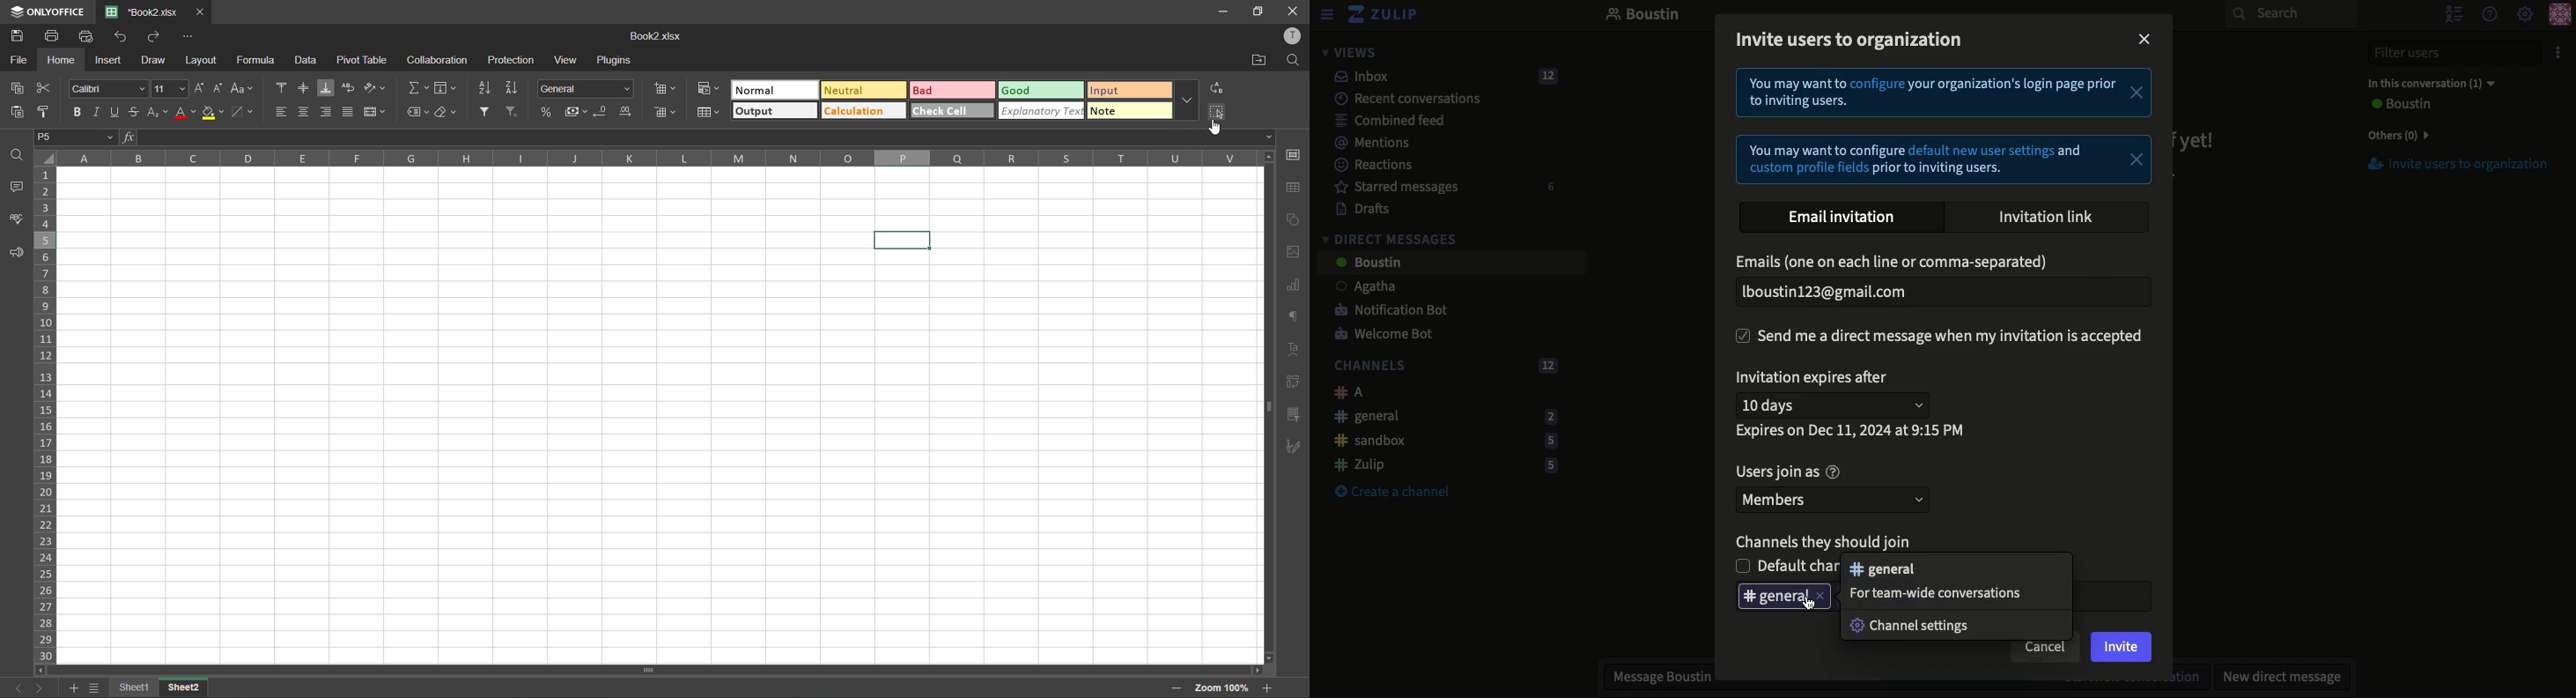 This screenshot has width=2576, height=700. I want to click on print, so click(56, 38).